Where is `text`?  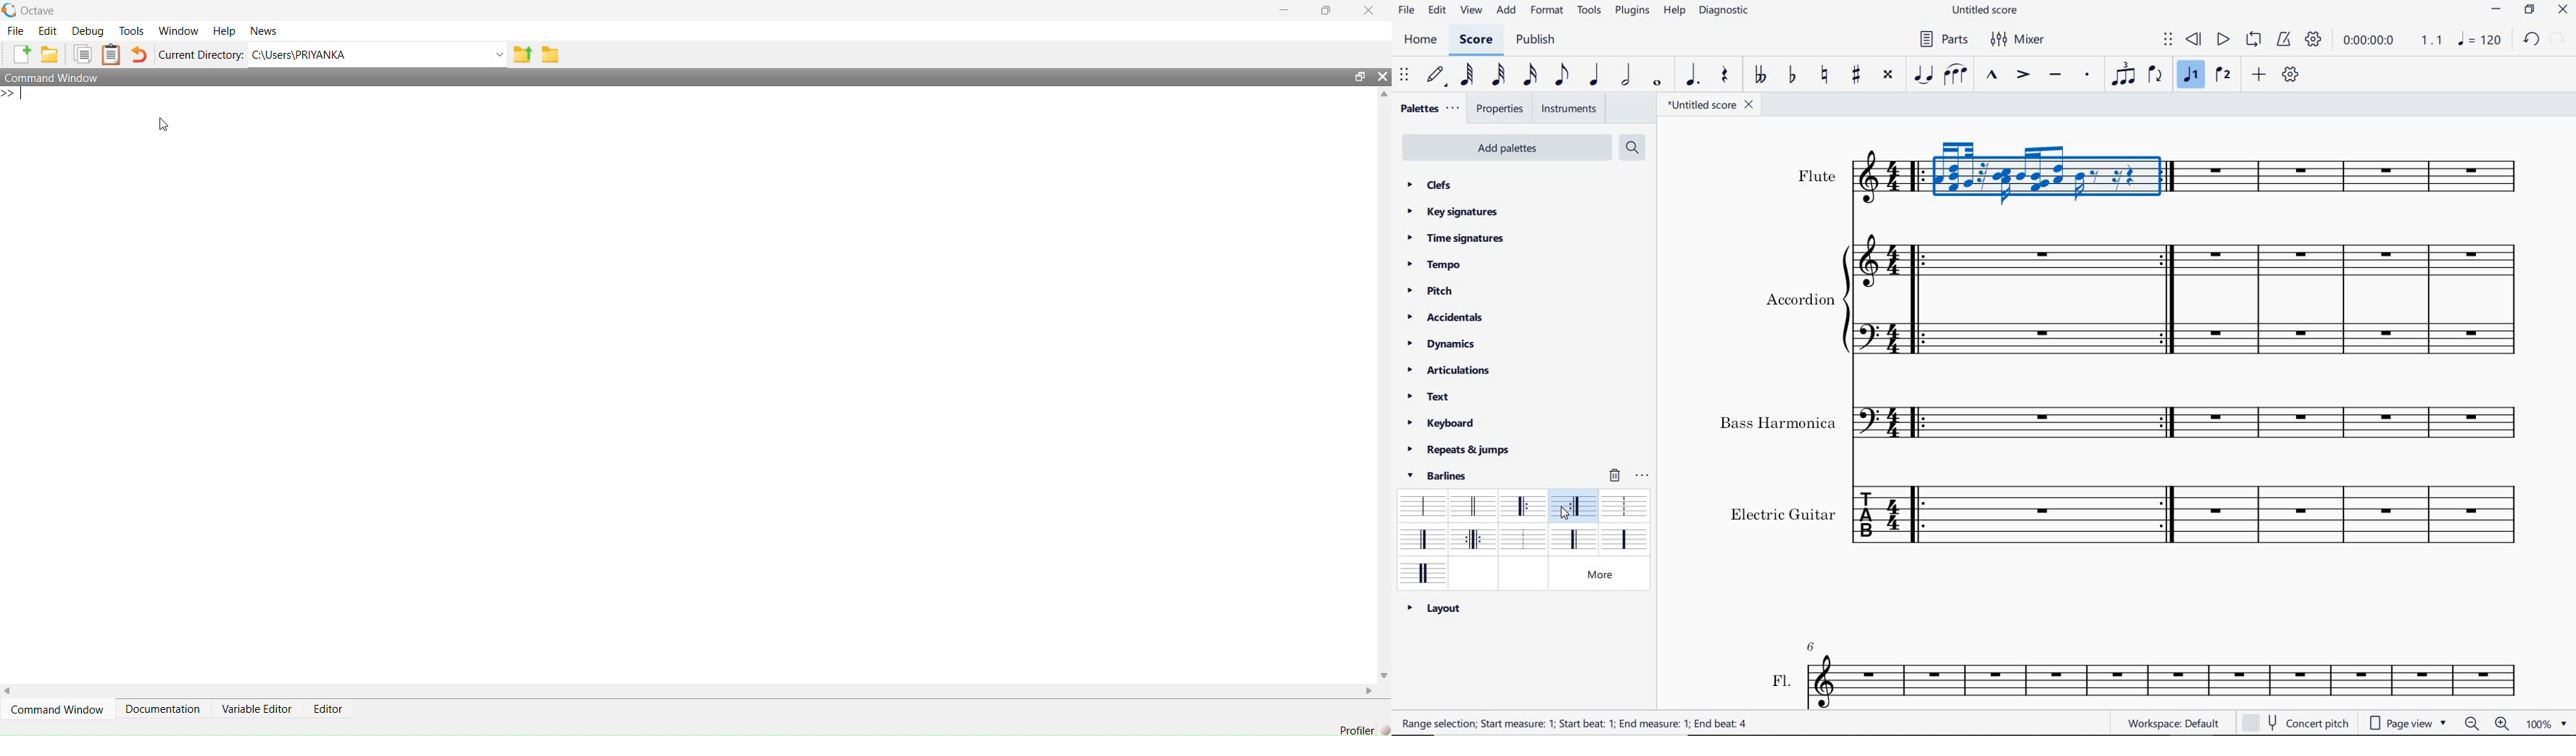
text is located at coordinates (1817, 176).